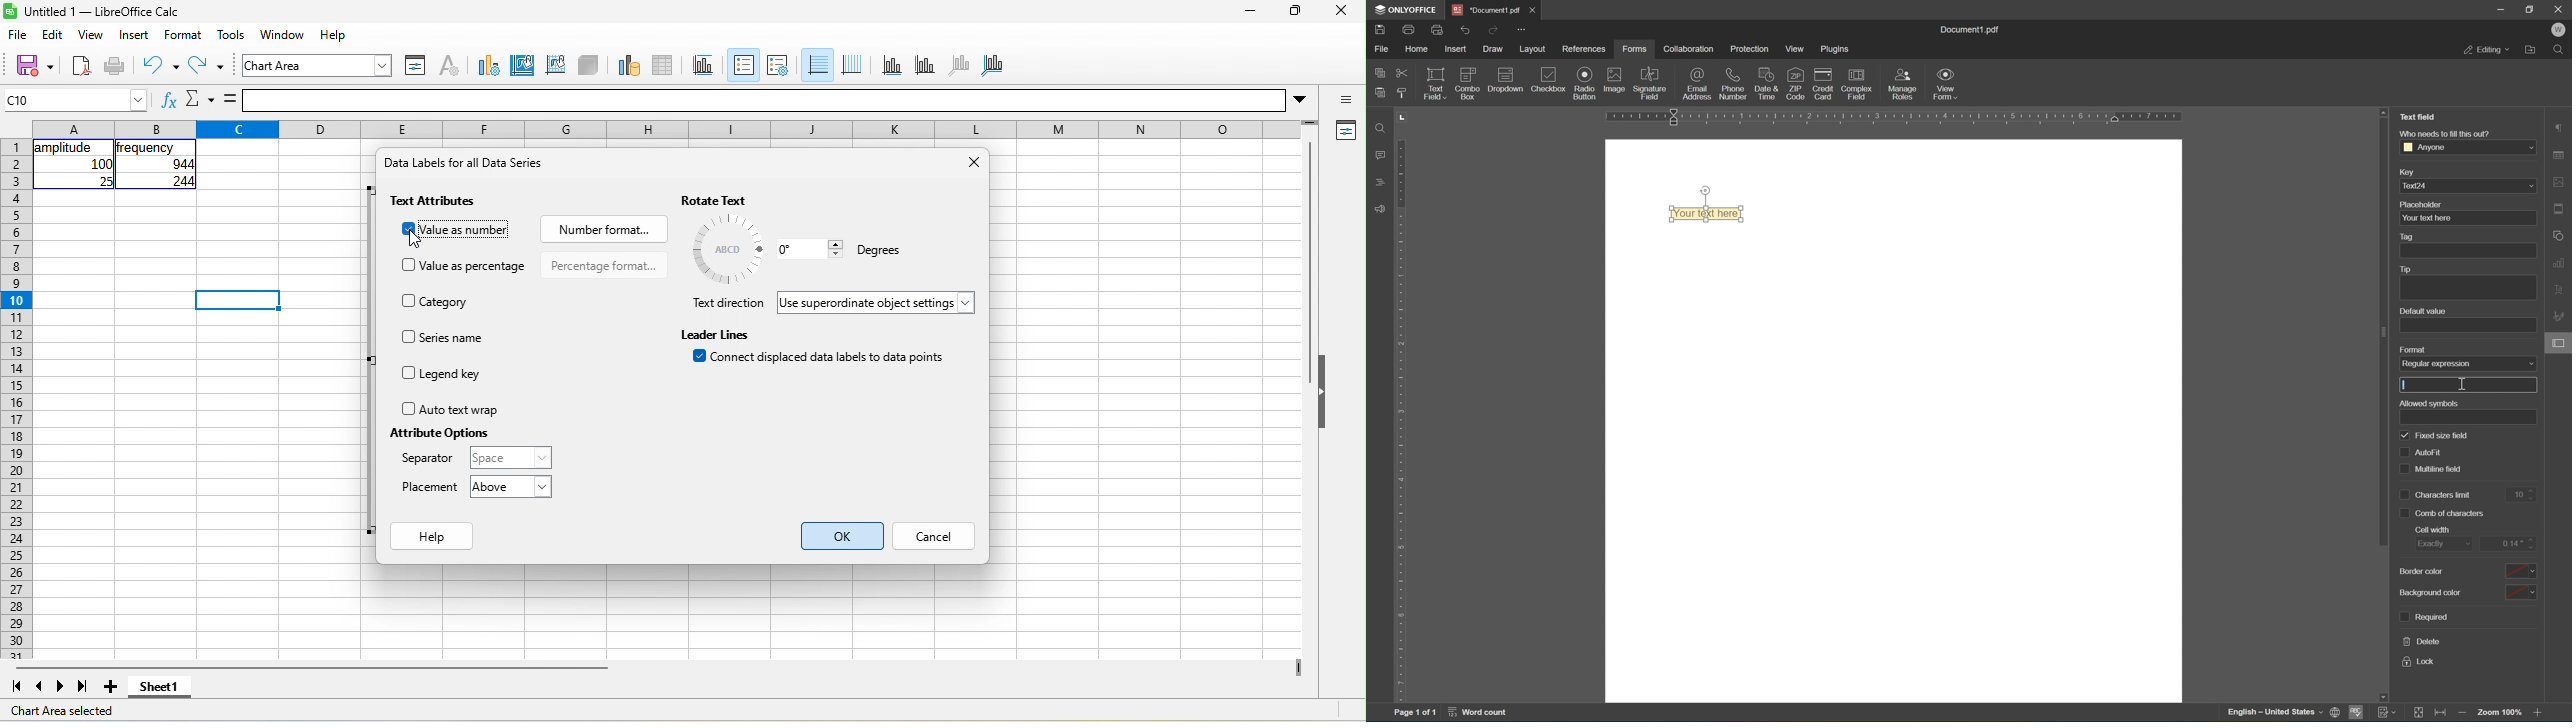 This screenshot has width=2576, height=728. What do you see at coordinates (1325, 393) in the screenshot?
I see `hide ` at bounding box center [1325, 393].